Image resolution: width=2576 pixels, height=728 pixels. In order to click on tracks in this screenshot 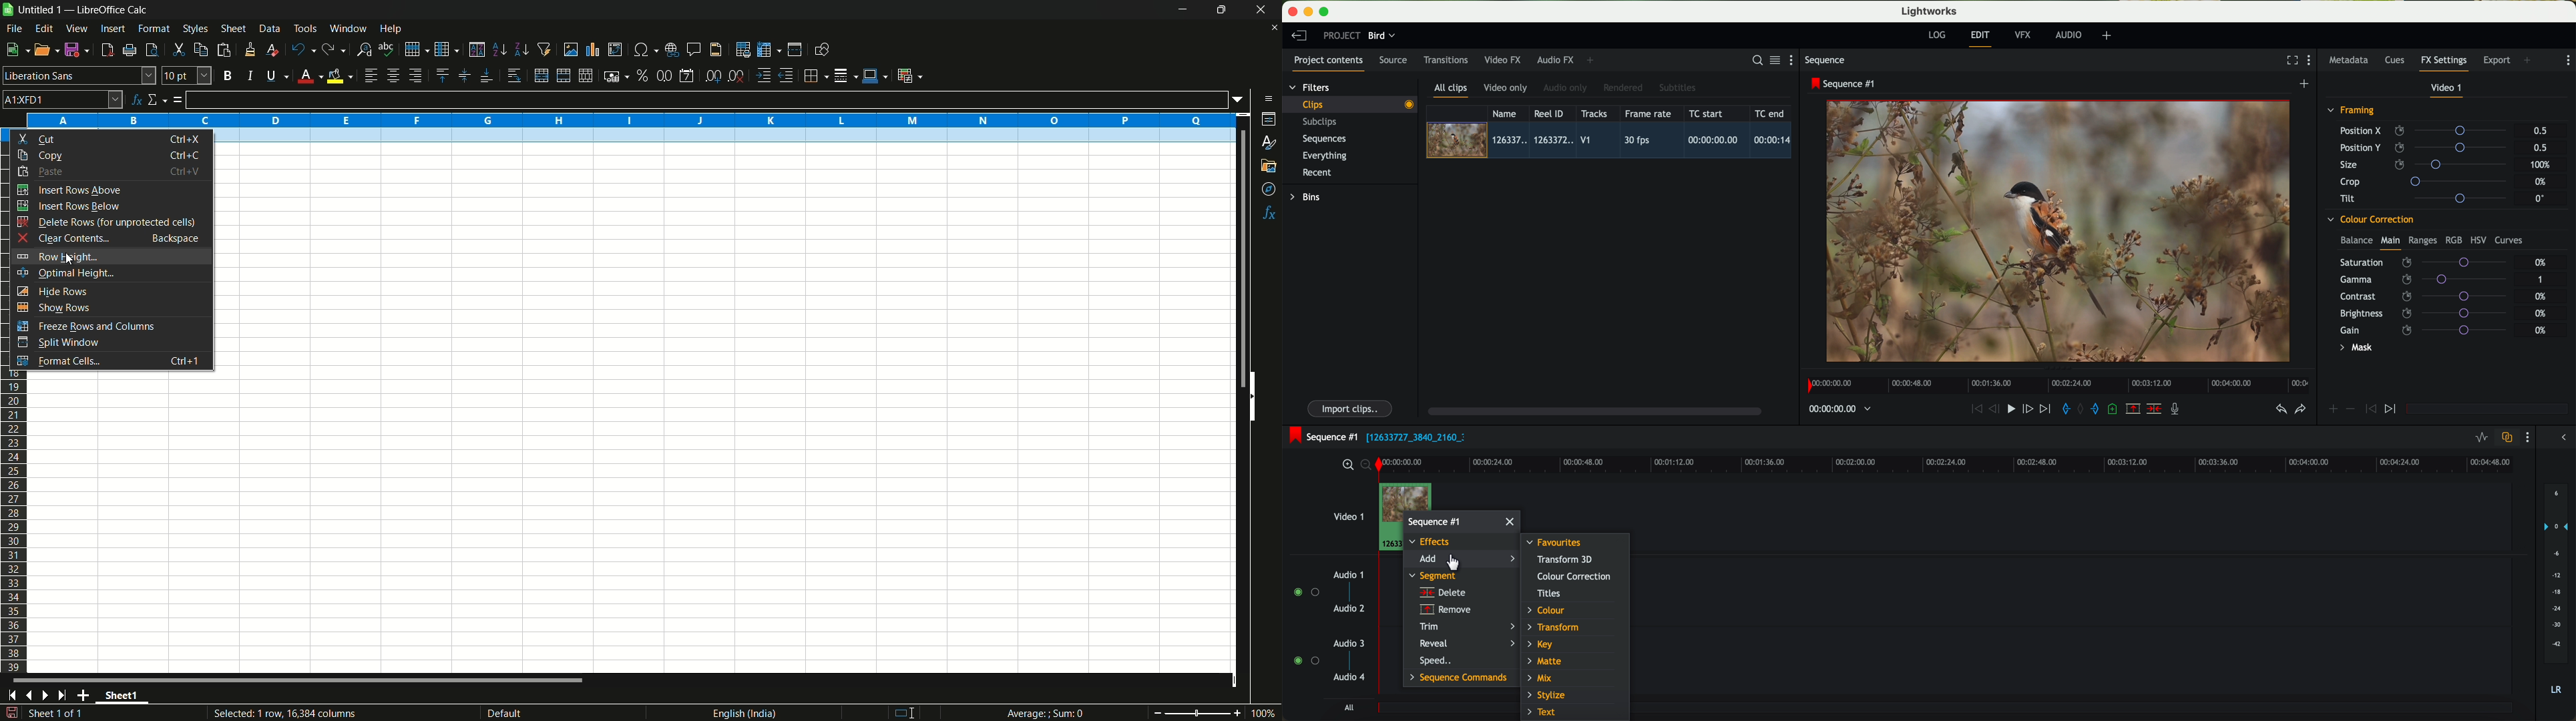, I will do `click(1592, 114)`.